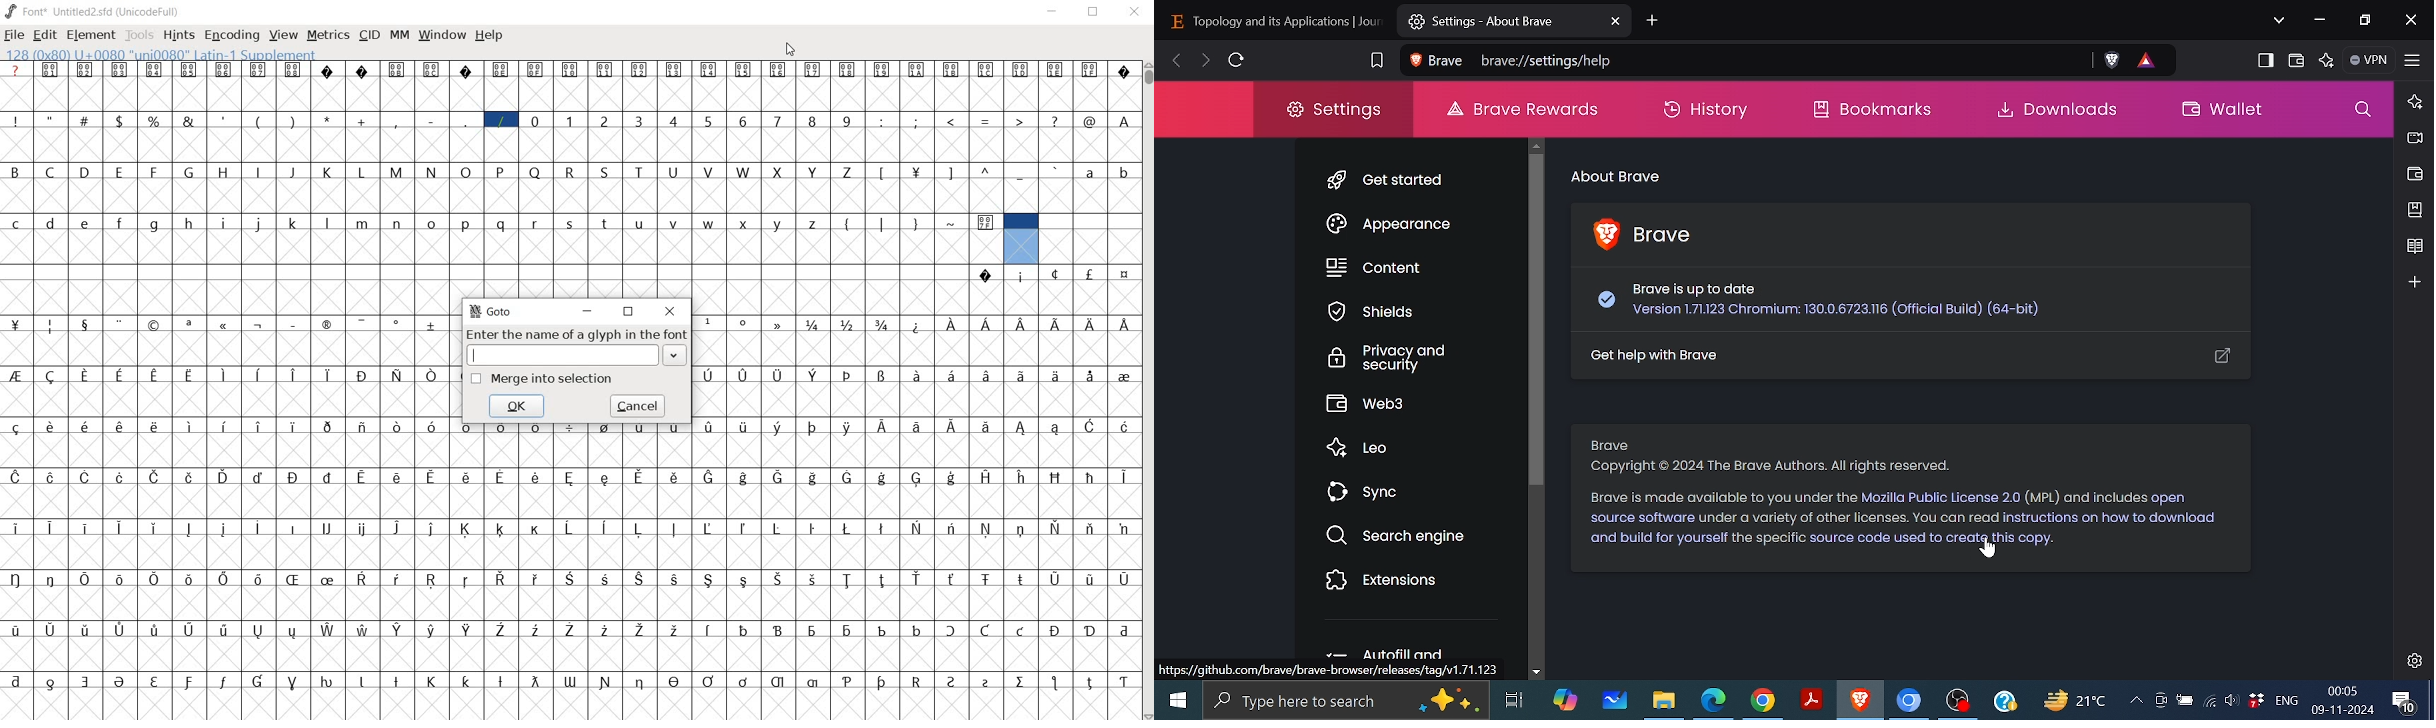 This screenshot has width=2436, height=728. Describe the element at coordinates (571, 222) in the screenshot. I see `s` at that location.